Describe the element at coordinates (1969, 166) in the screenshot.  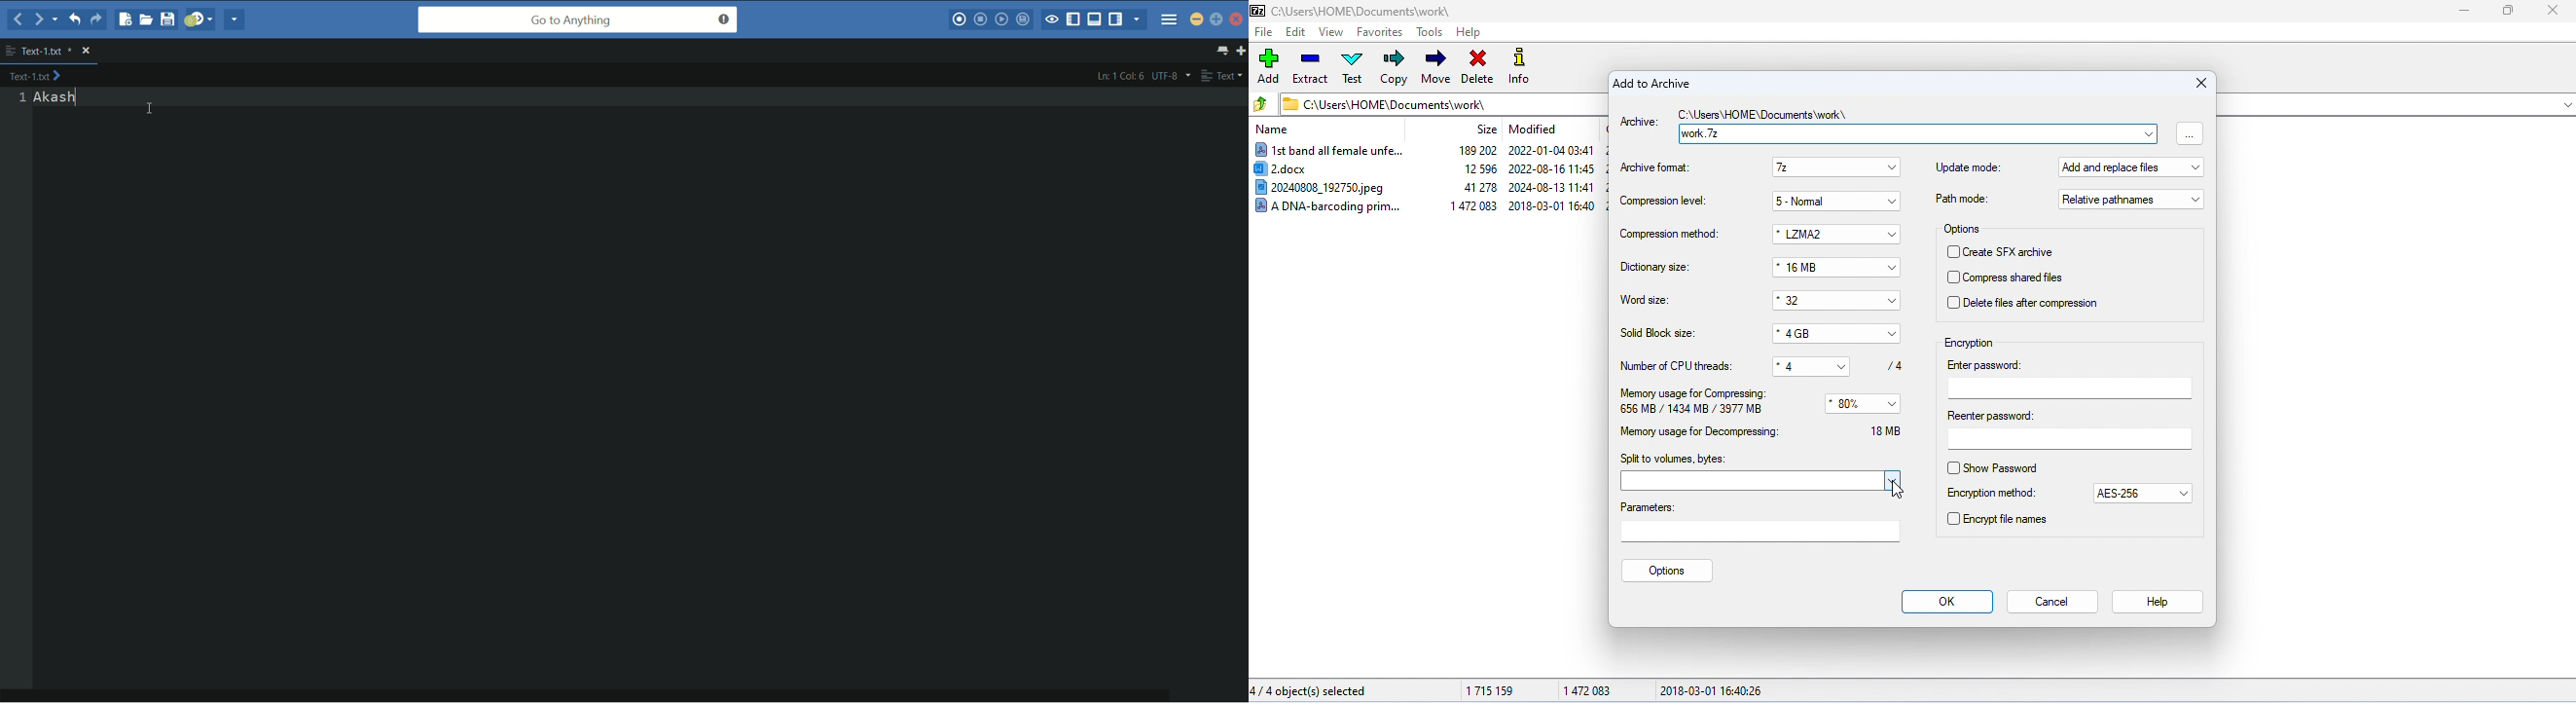
I see `update mode` at that location.